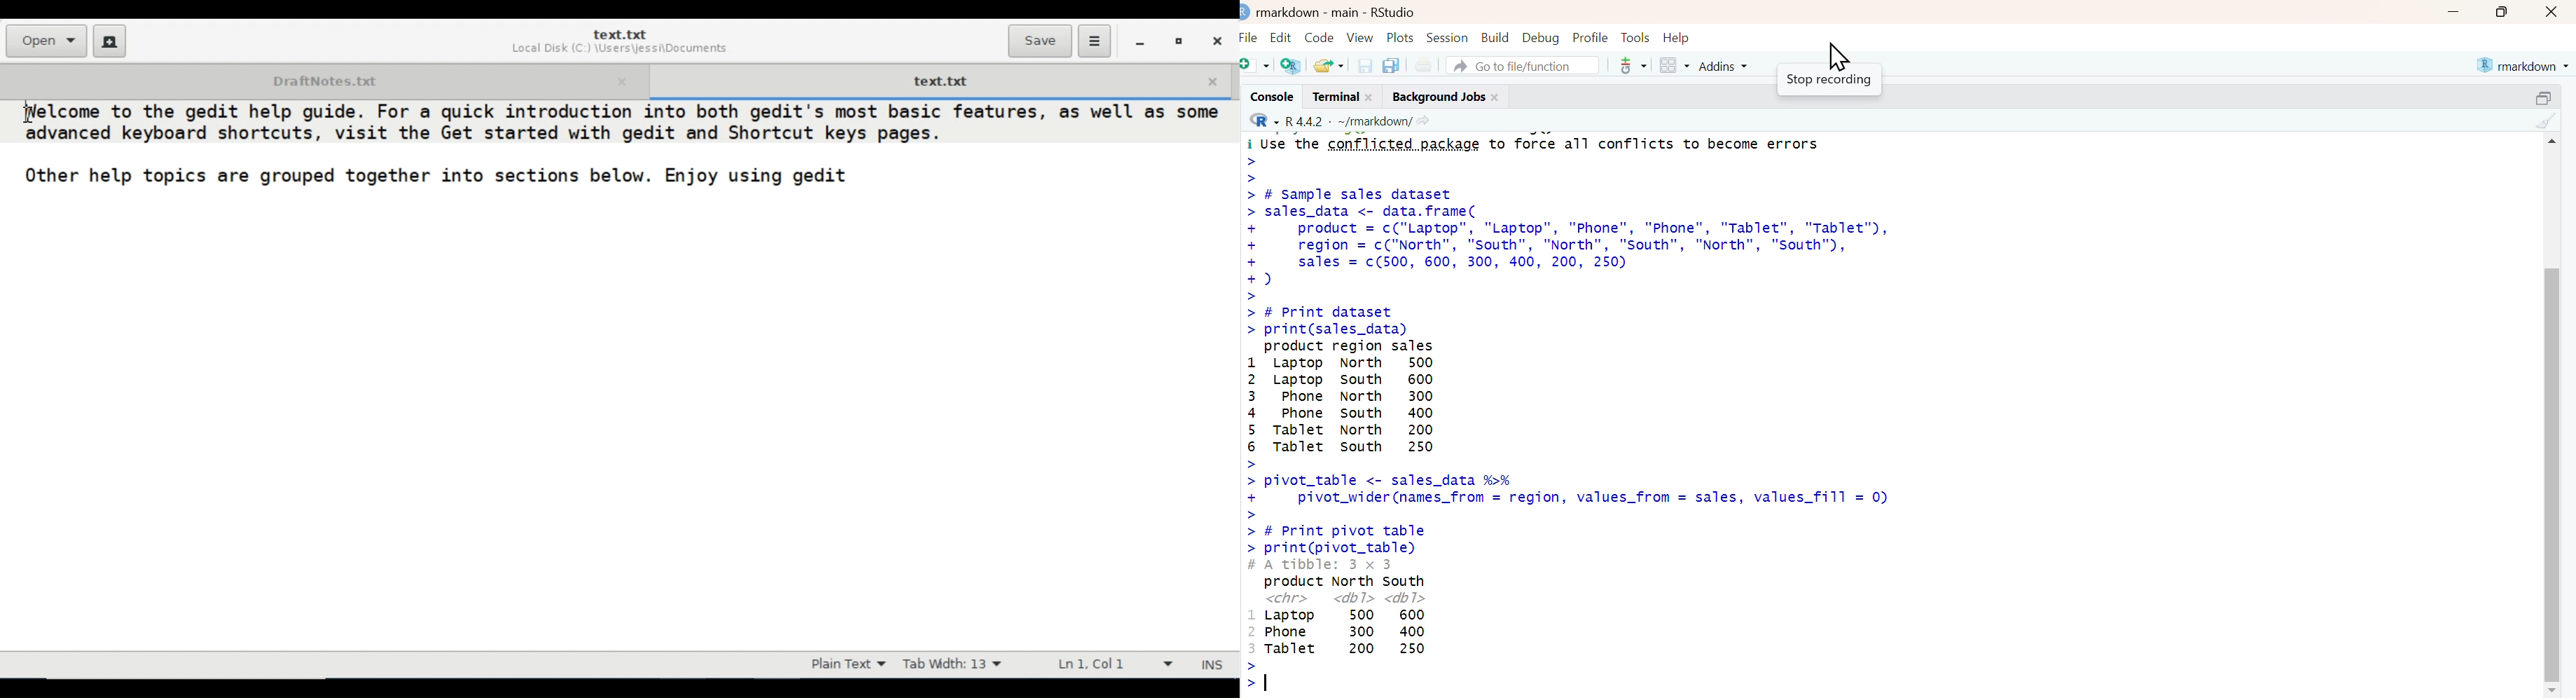 Image resolution: width=2576 pixels, height=700 pixels. What do you see at coordinates (1256, 64) in the screenshot?
I see `new file` at bounding box center [1256, 64].